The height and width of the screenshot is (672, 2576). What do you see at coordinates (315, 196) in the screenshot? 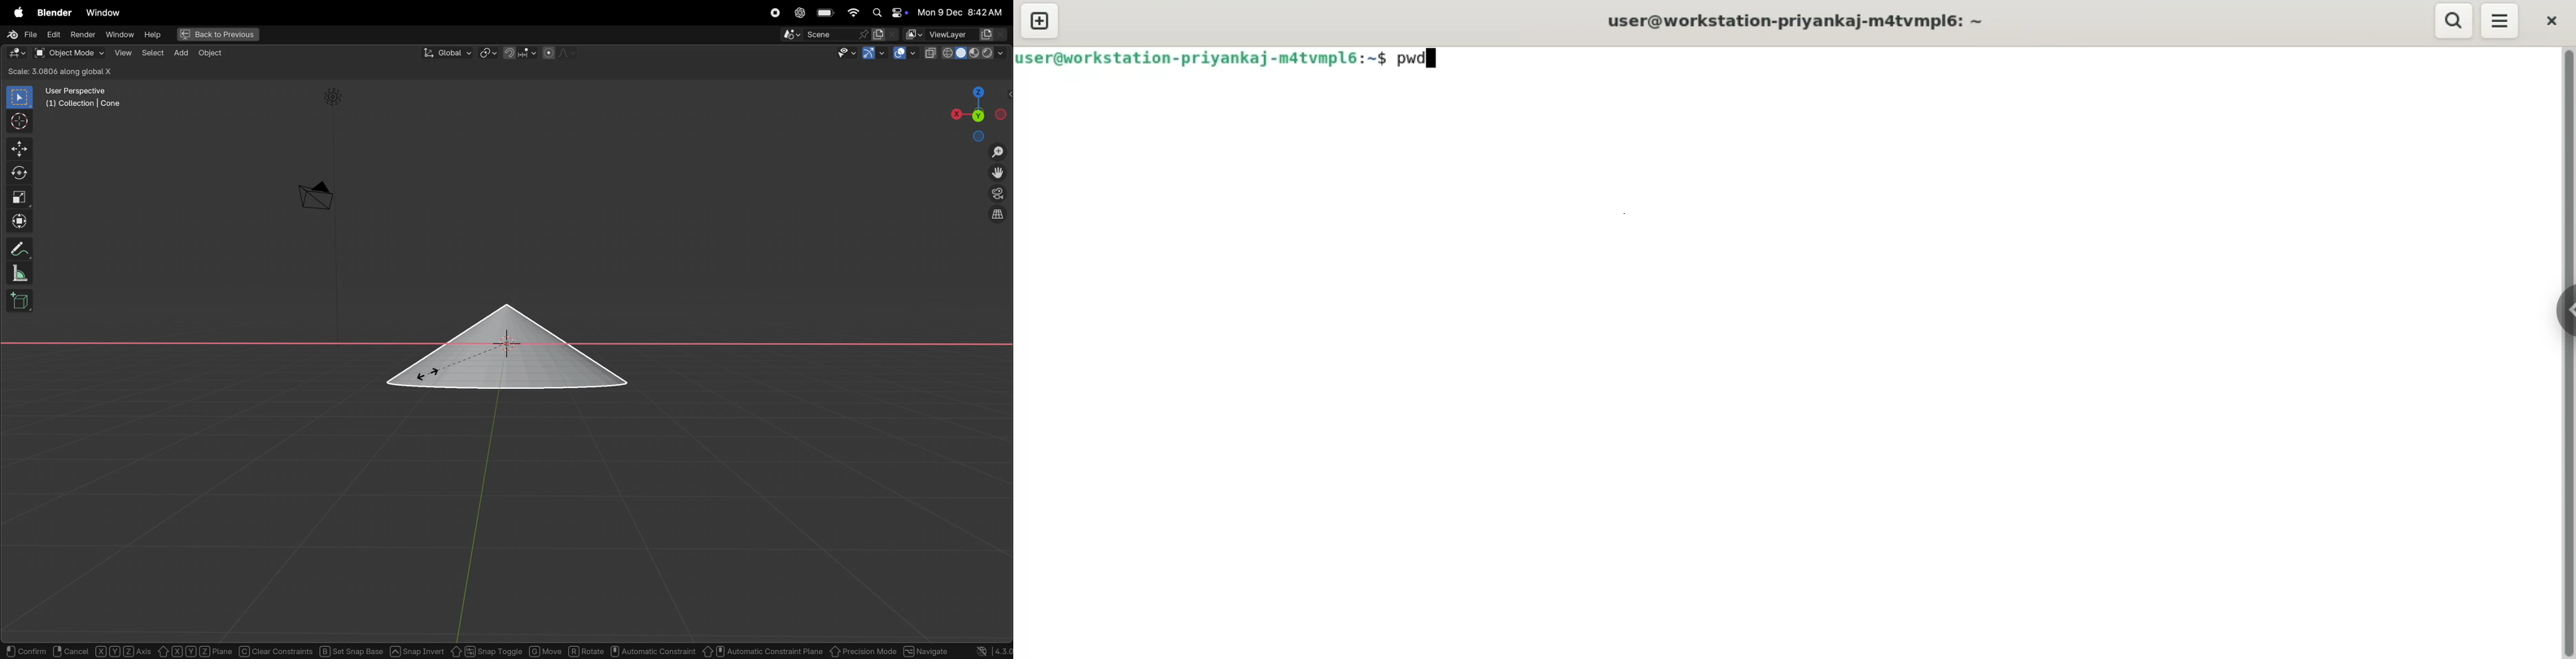
I see `camera perspetive` at bounding box center [315, 196].